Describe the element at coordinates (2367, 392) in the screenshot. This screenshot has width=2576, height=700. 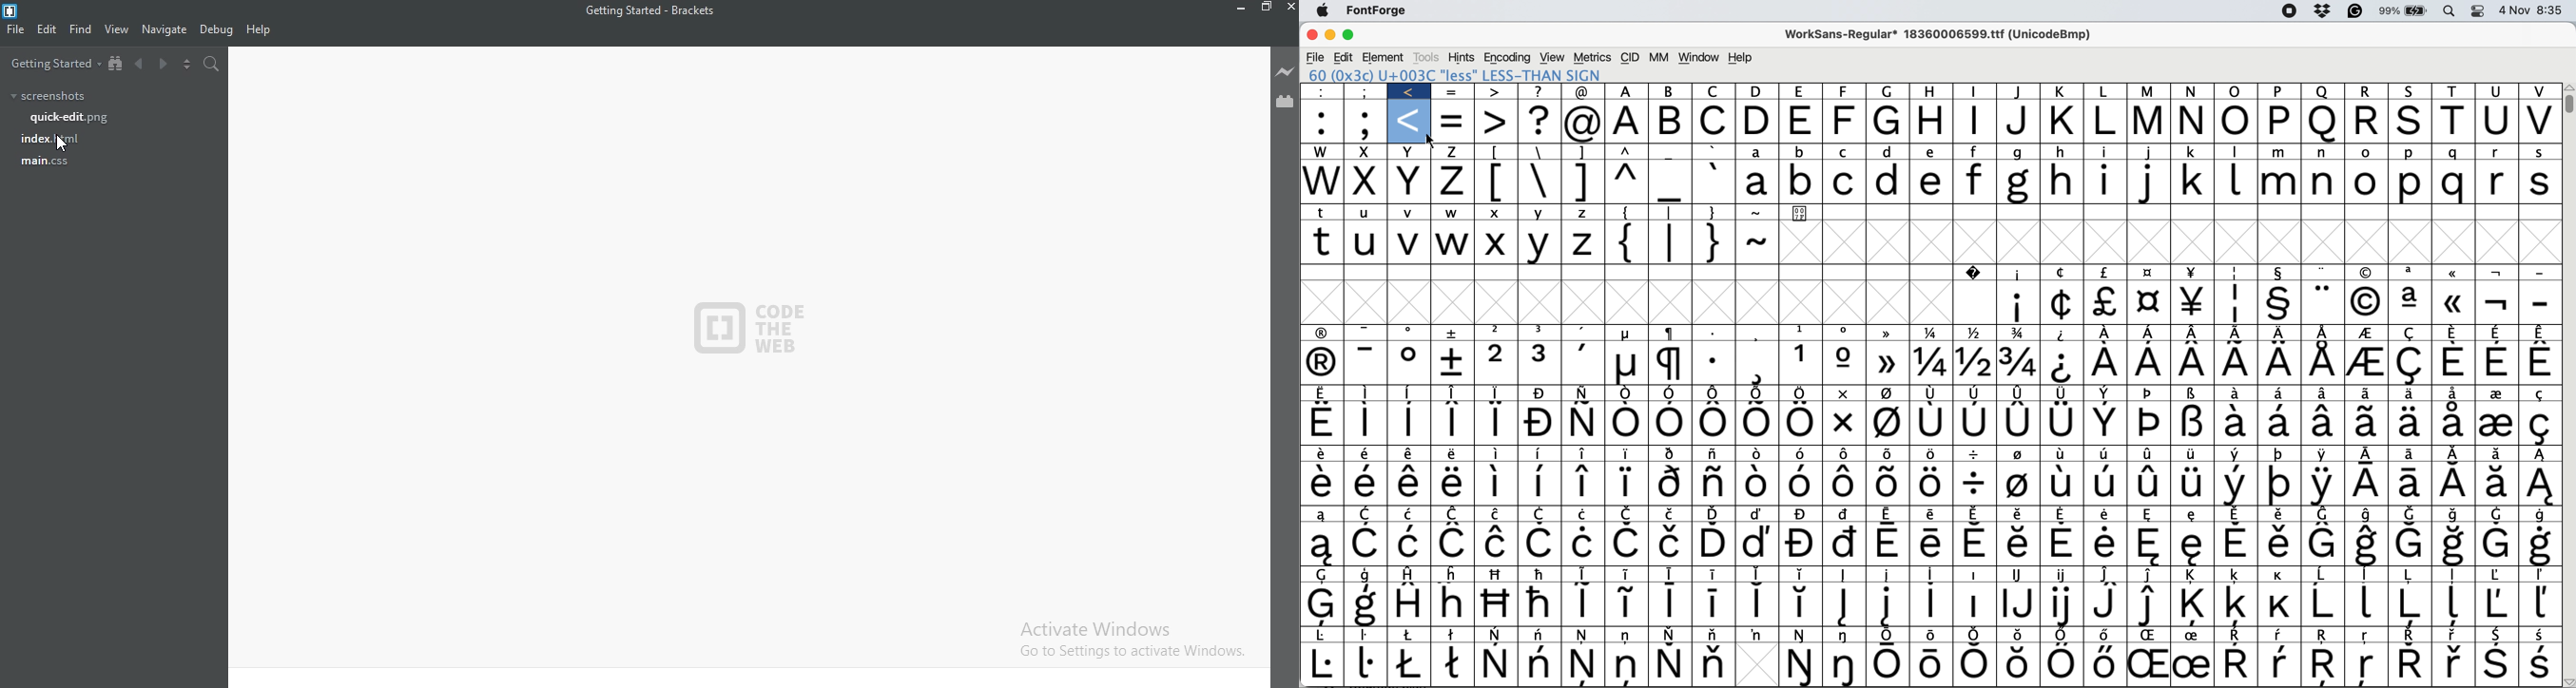
I see `Symbol` at that location.